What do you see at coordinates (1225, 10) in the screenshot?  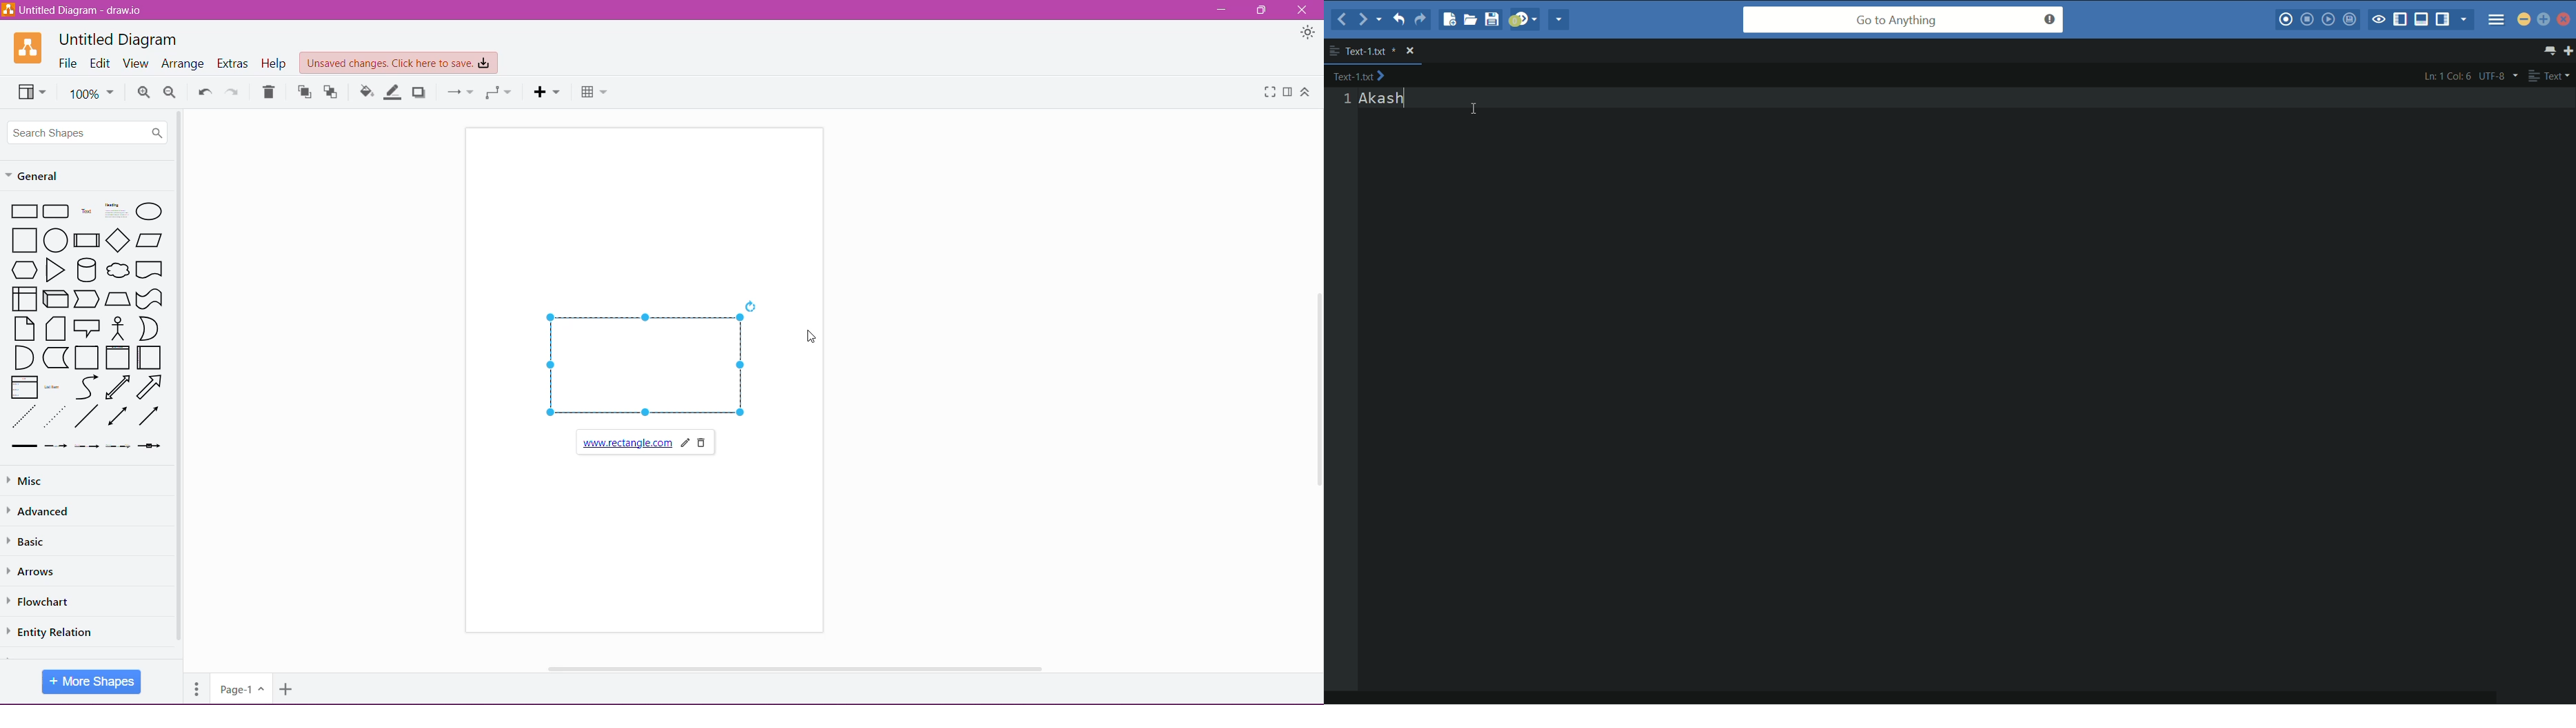 I see `Minimize` at bounding box center [1225, 10].